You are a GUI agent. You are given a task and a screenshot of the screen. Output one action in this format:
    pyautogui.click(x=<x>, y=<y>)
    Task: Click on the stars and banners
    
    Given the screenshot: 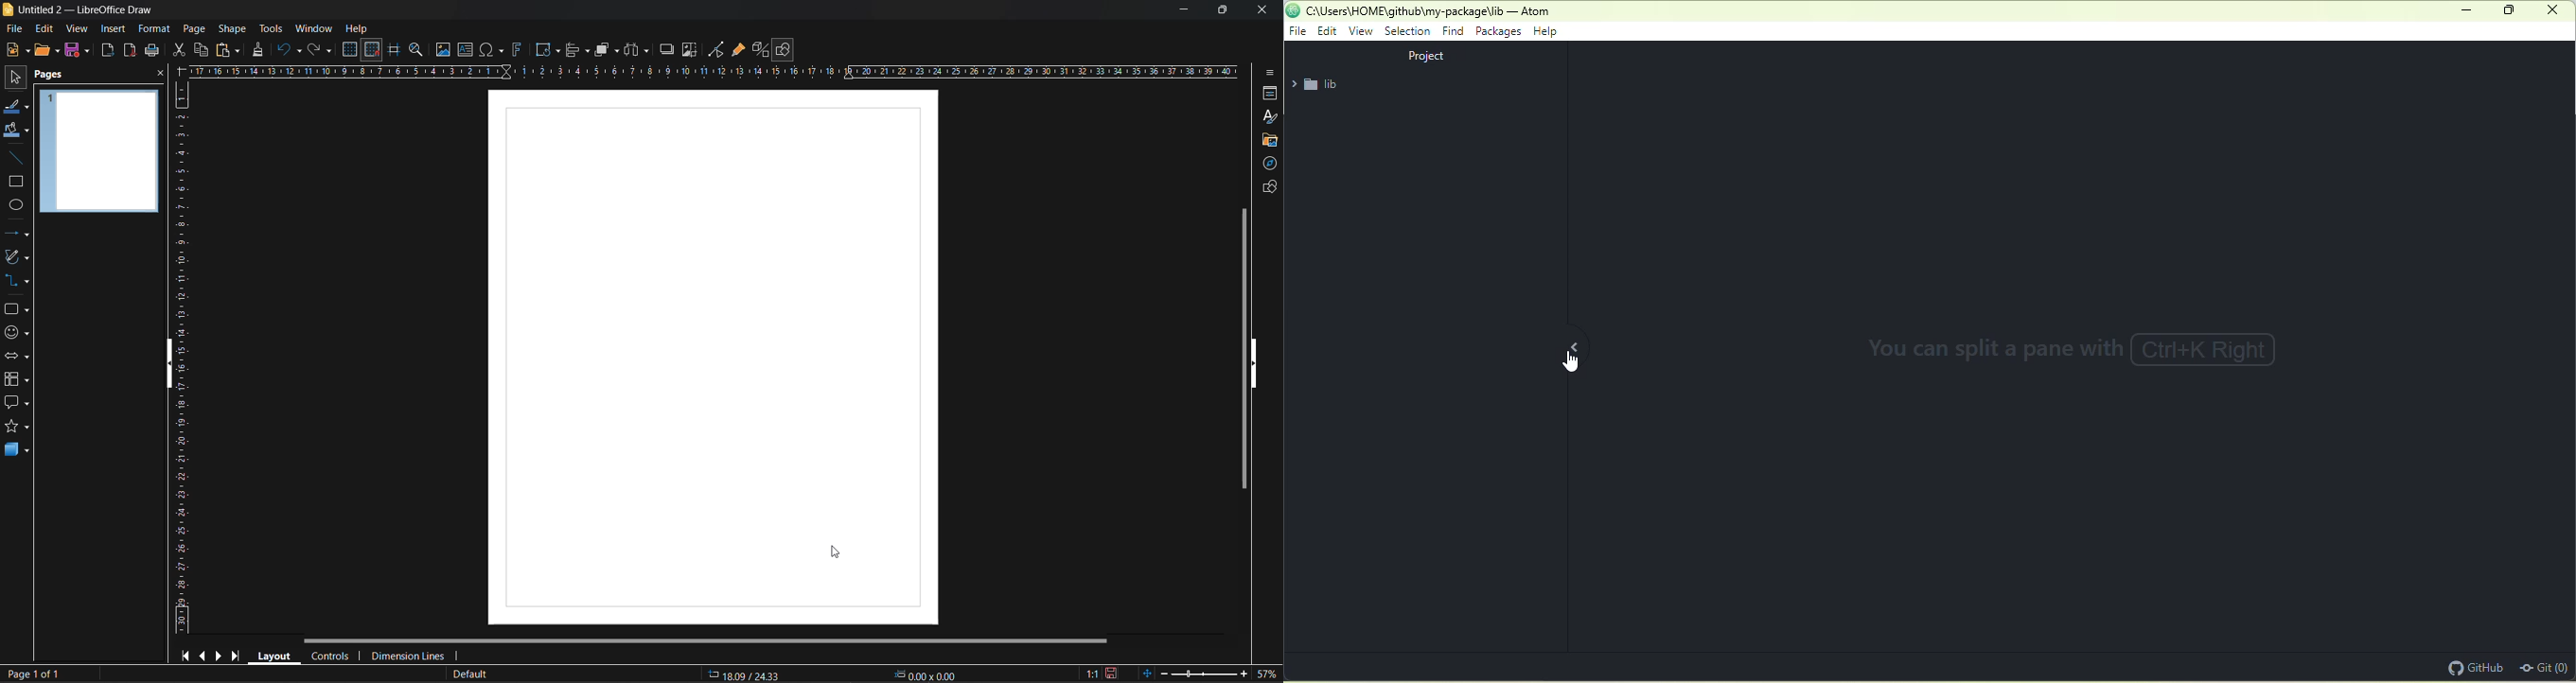 What is the action you would take?
    pyautogui.click(x=17, y=426)
    